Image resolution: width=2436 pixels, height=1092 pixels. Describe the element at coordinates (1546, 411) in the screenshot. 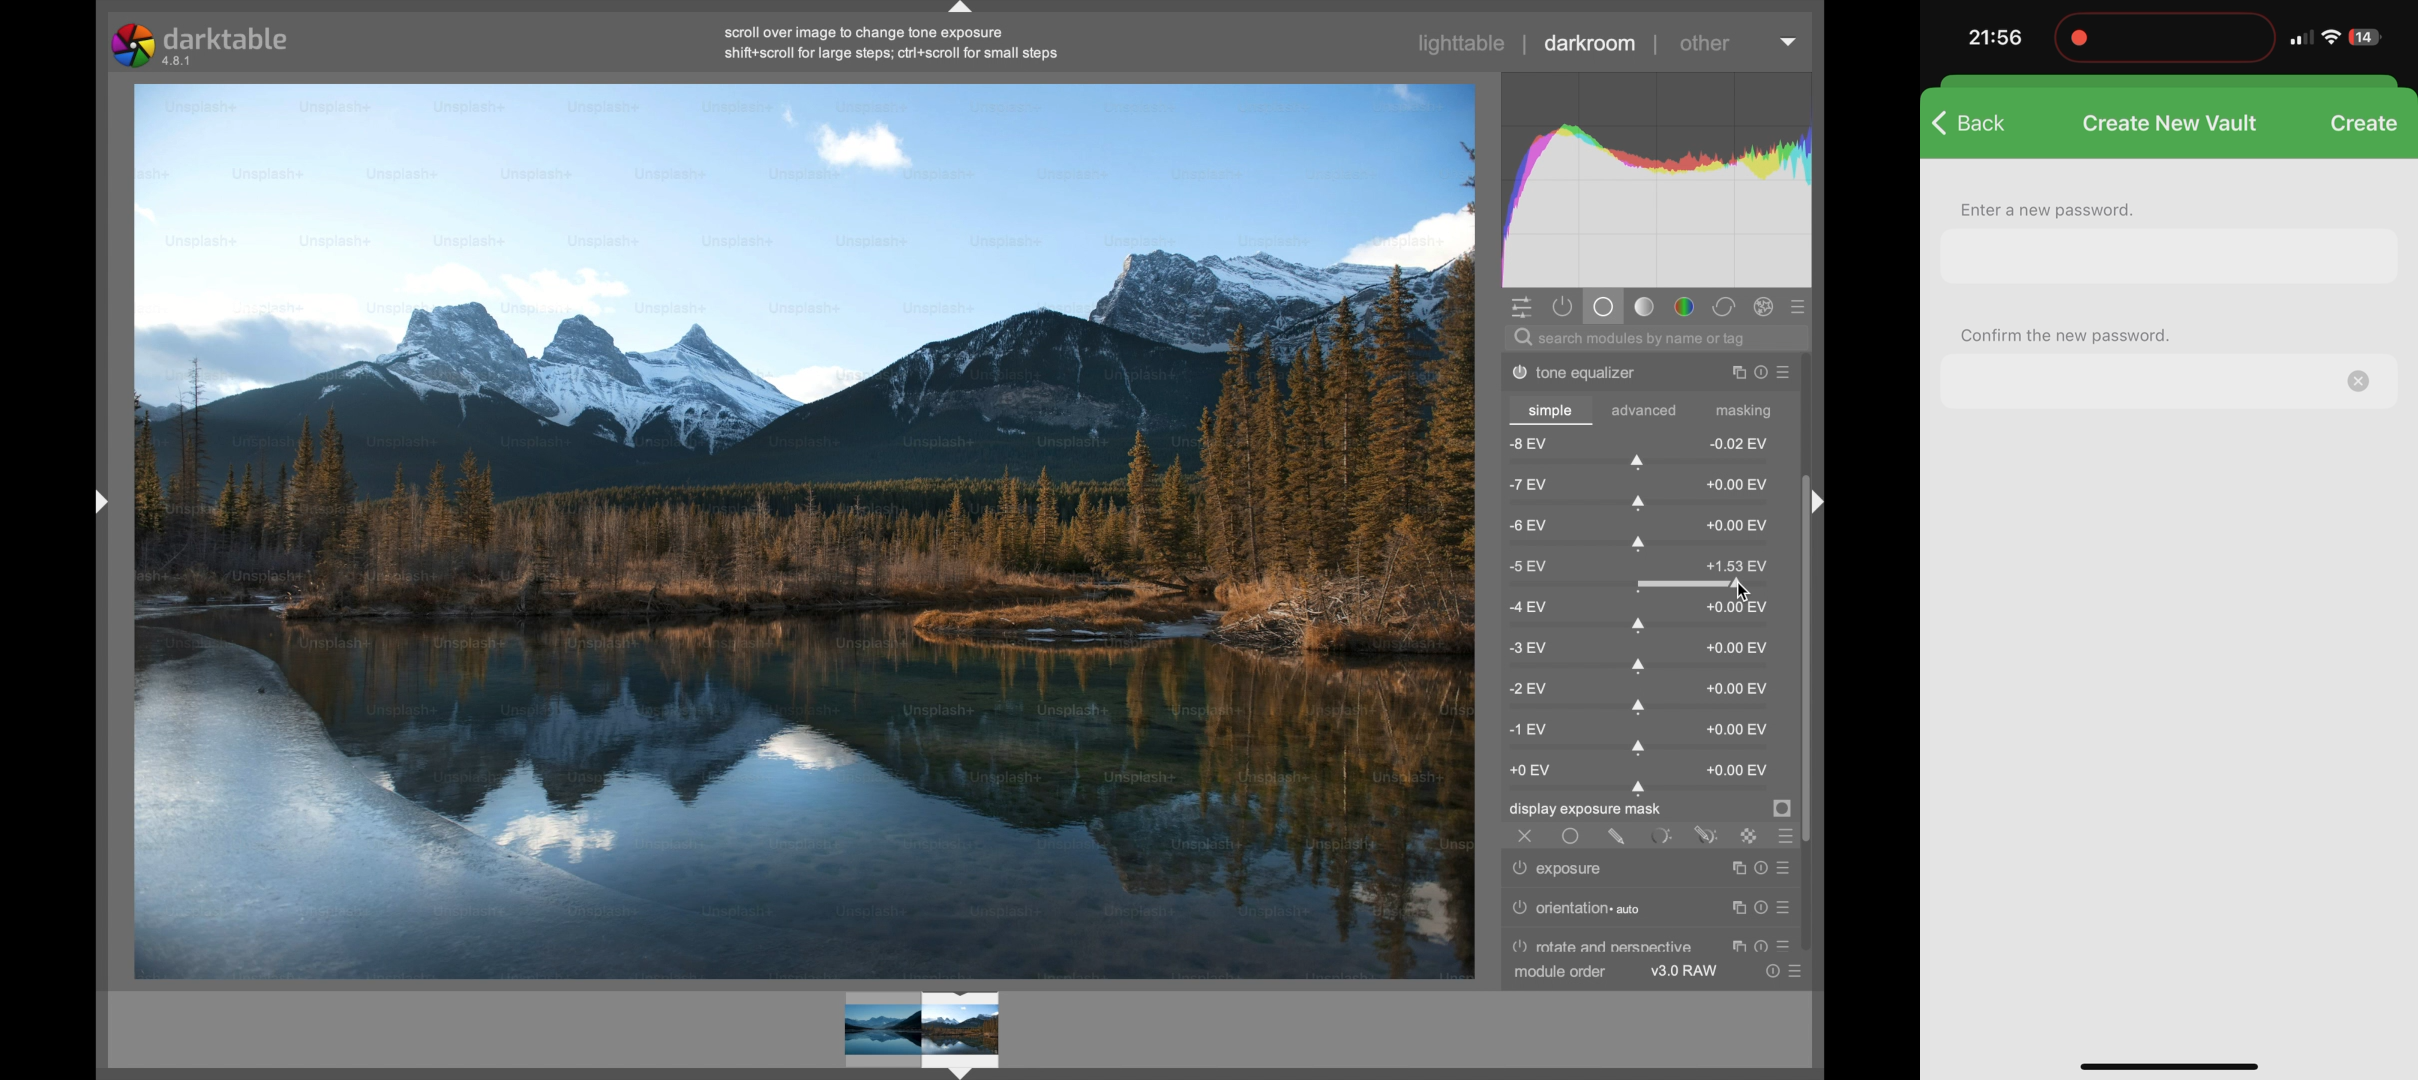

I see `simple` at that location.